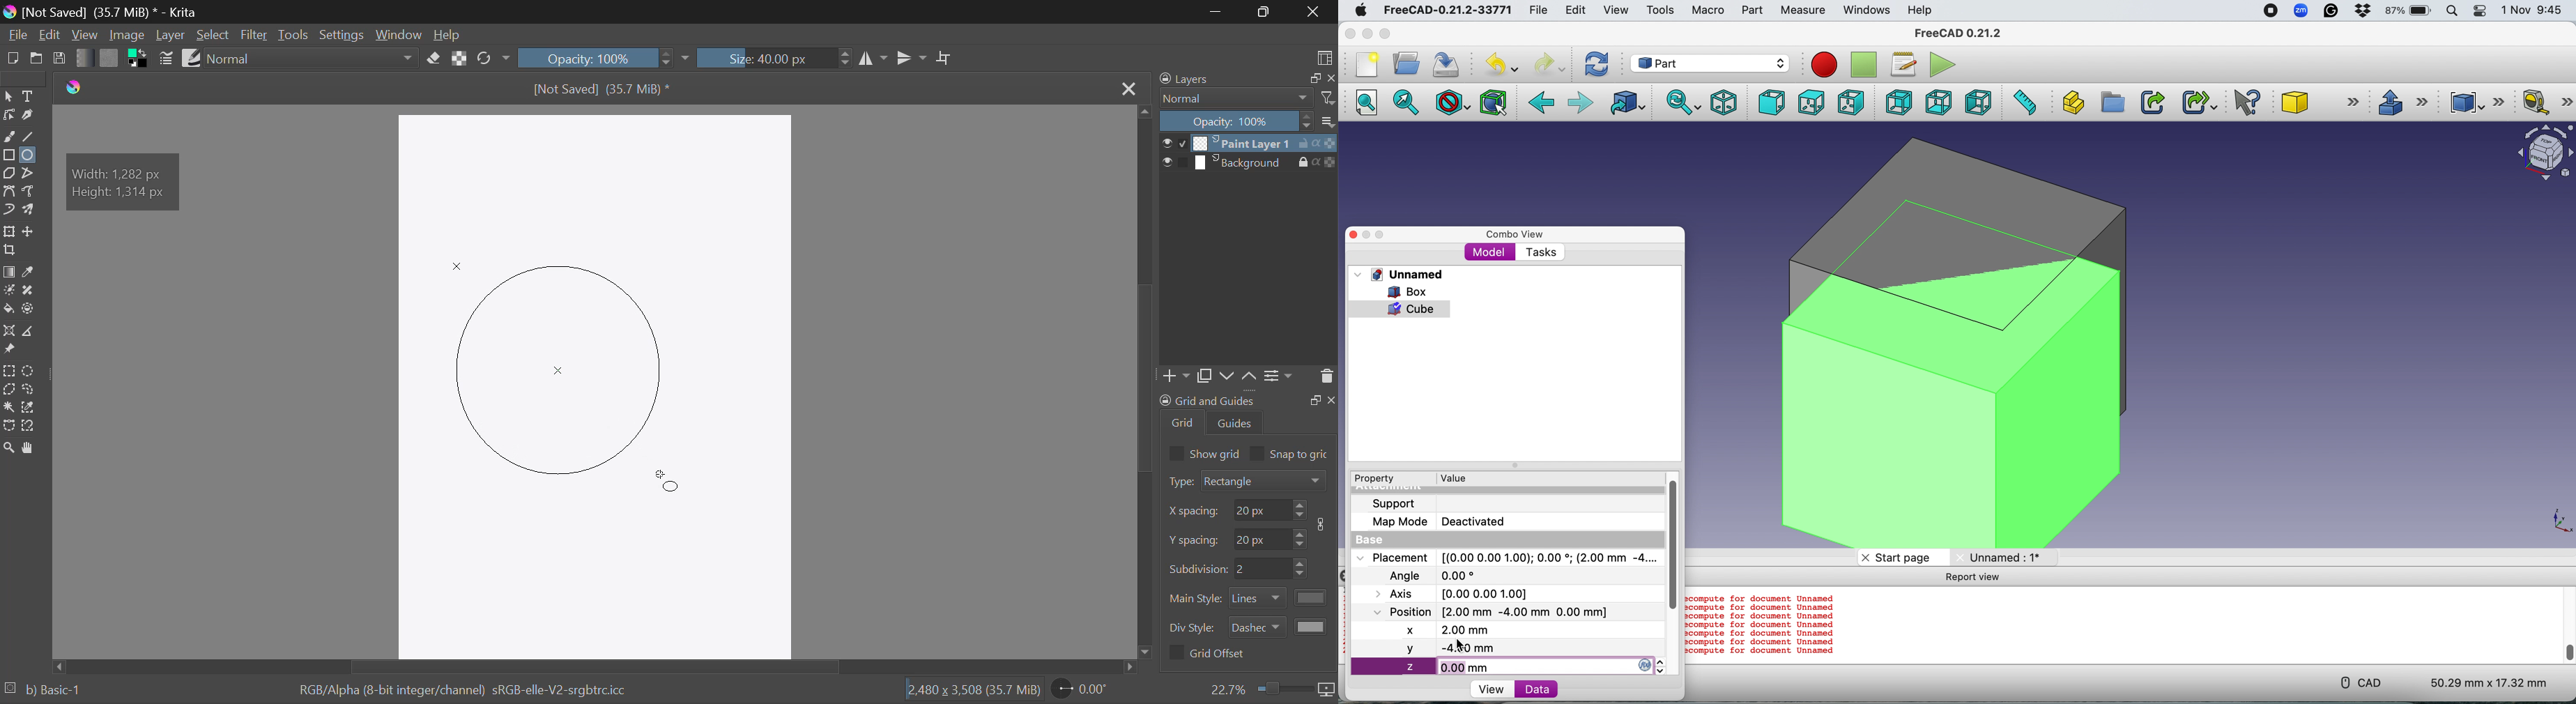  What do you see at coordinates (2534, 10) in the screenshot?
I see `1 Nov 9:45` at bounding box center [2534, 10].